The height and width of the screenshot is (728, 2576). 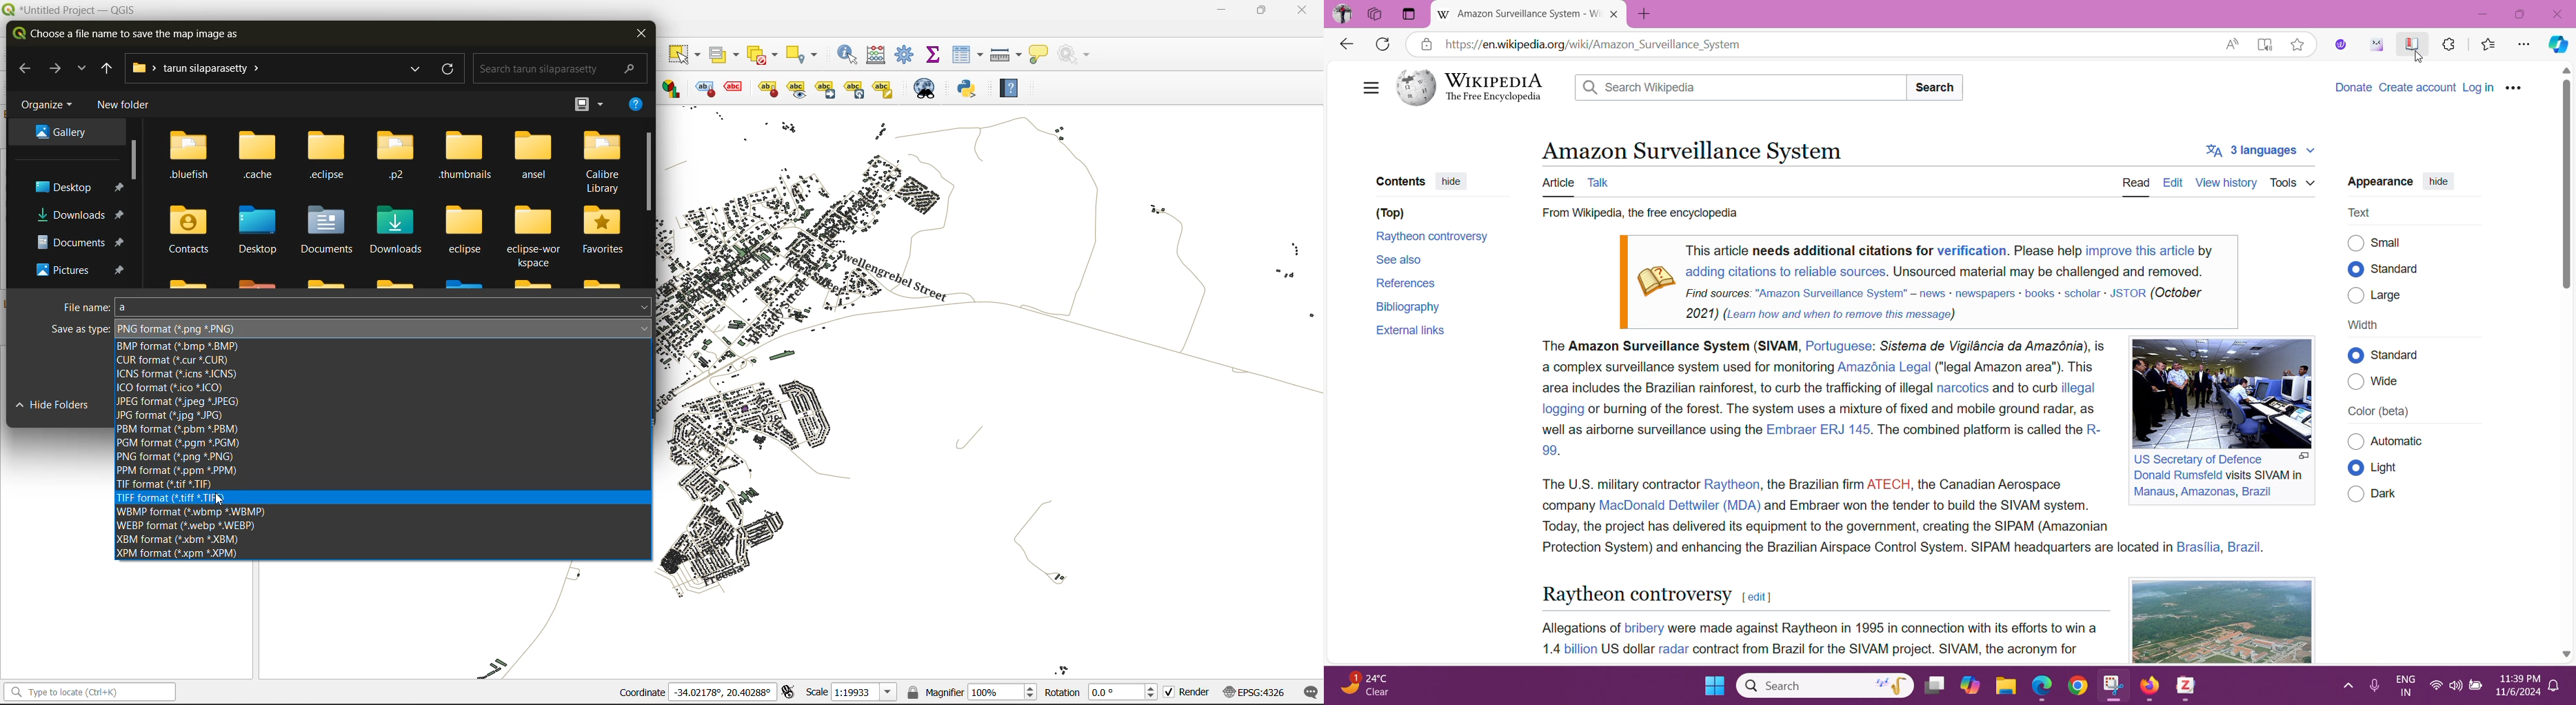 What do you see at coordinates (2226, 181) in the screenshot?
I see `View history` at bounding box center [2226, 181].